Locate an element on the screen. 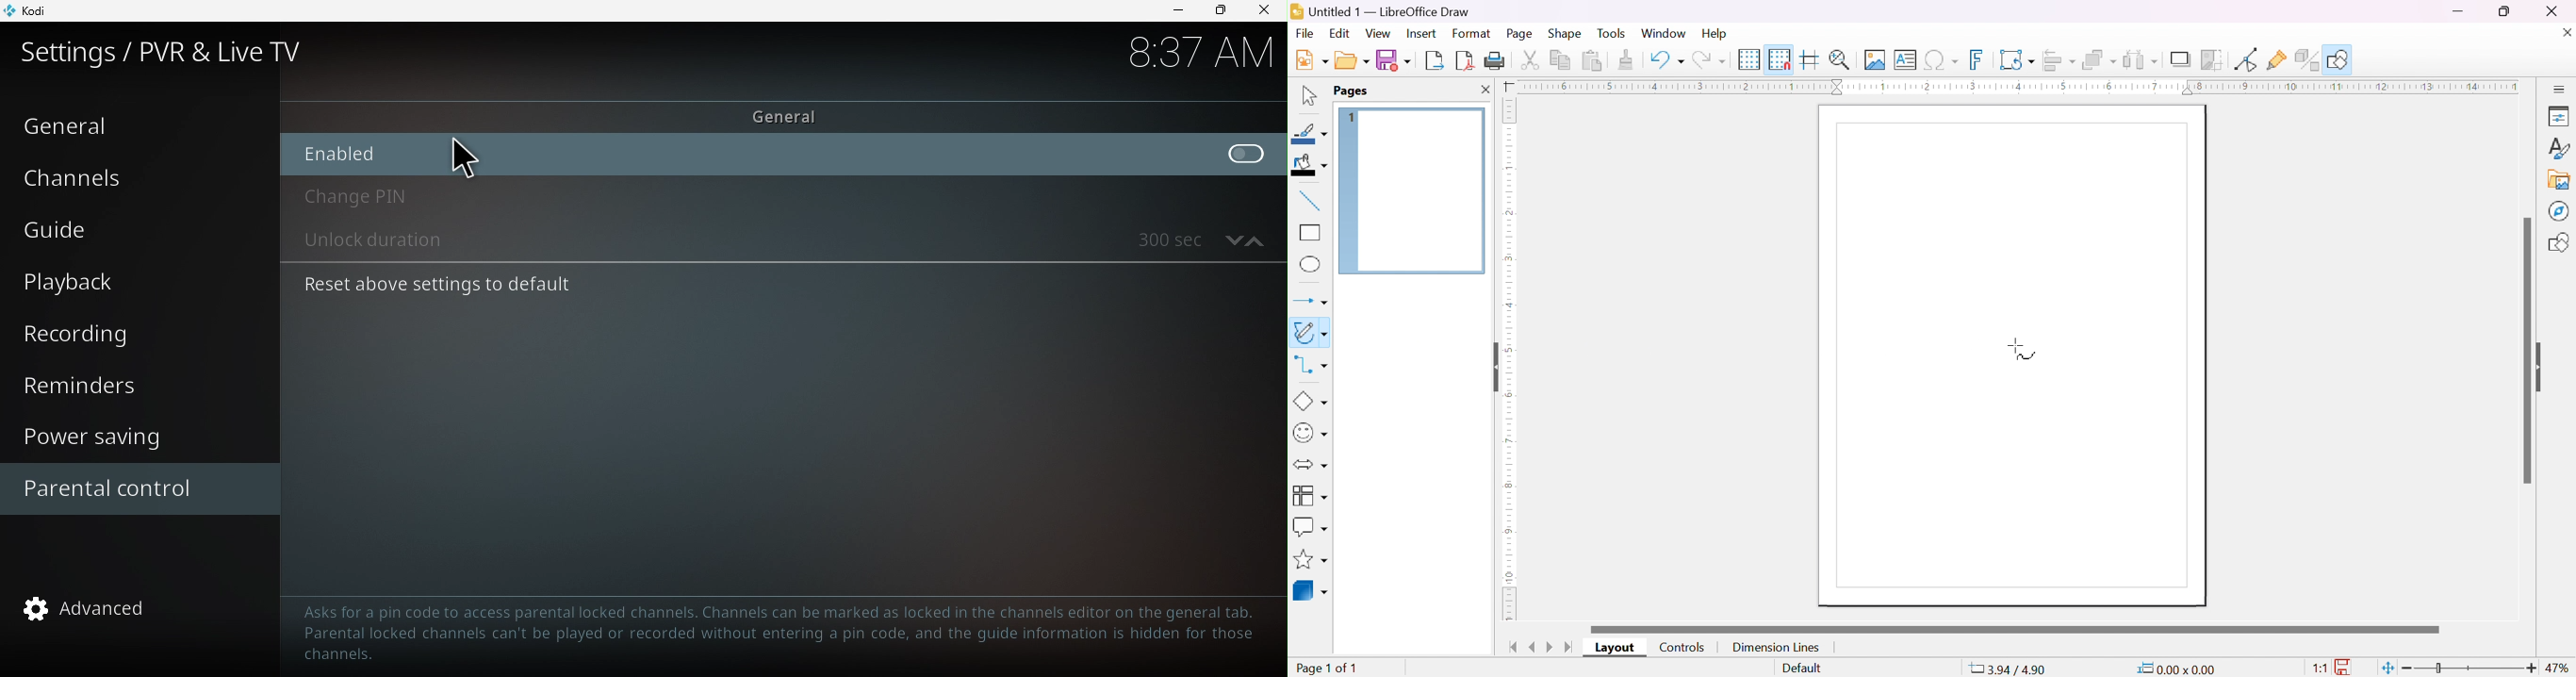  help is located at coordinates (1715, 33).